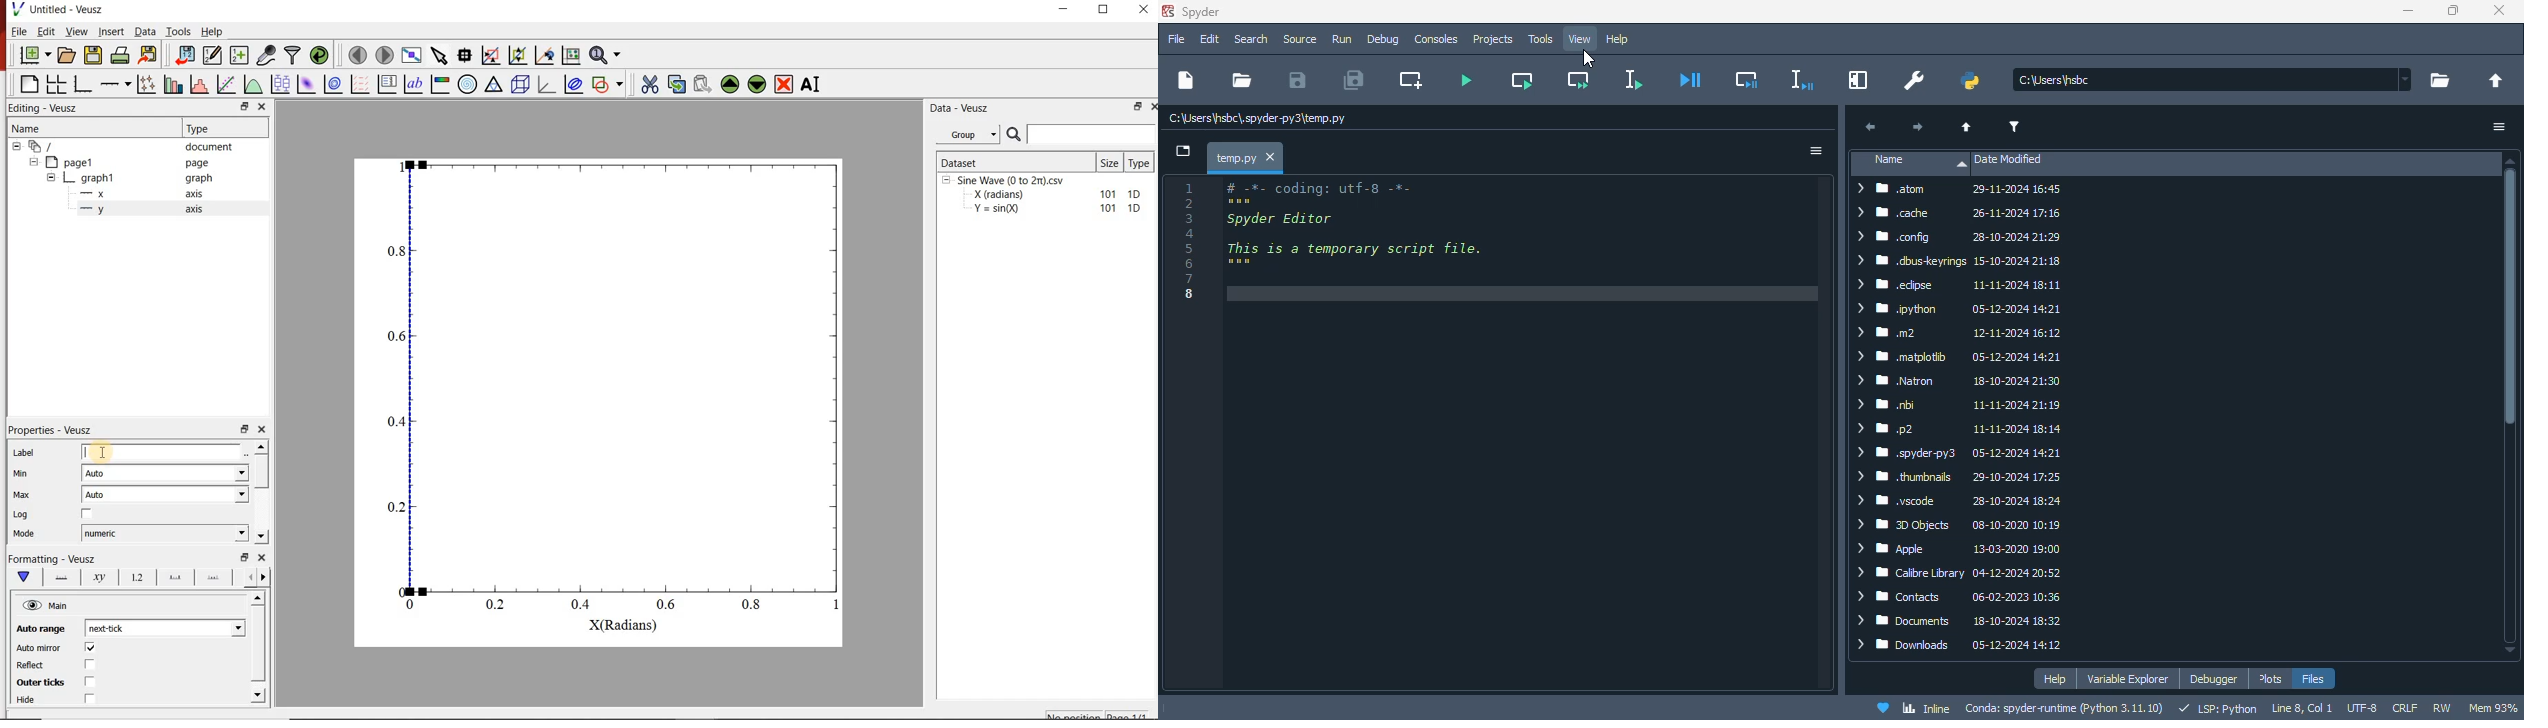 The width and height of the screenshot is (2548, 728). I want to click on .dbus-keyrings, so click(1958, 261).